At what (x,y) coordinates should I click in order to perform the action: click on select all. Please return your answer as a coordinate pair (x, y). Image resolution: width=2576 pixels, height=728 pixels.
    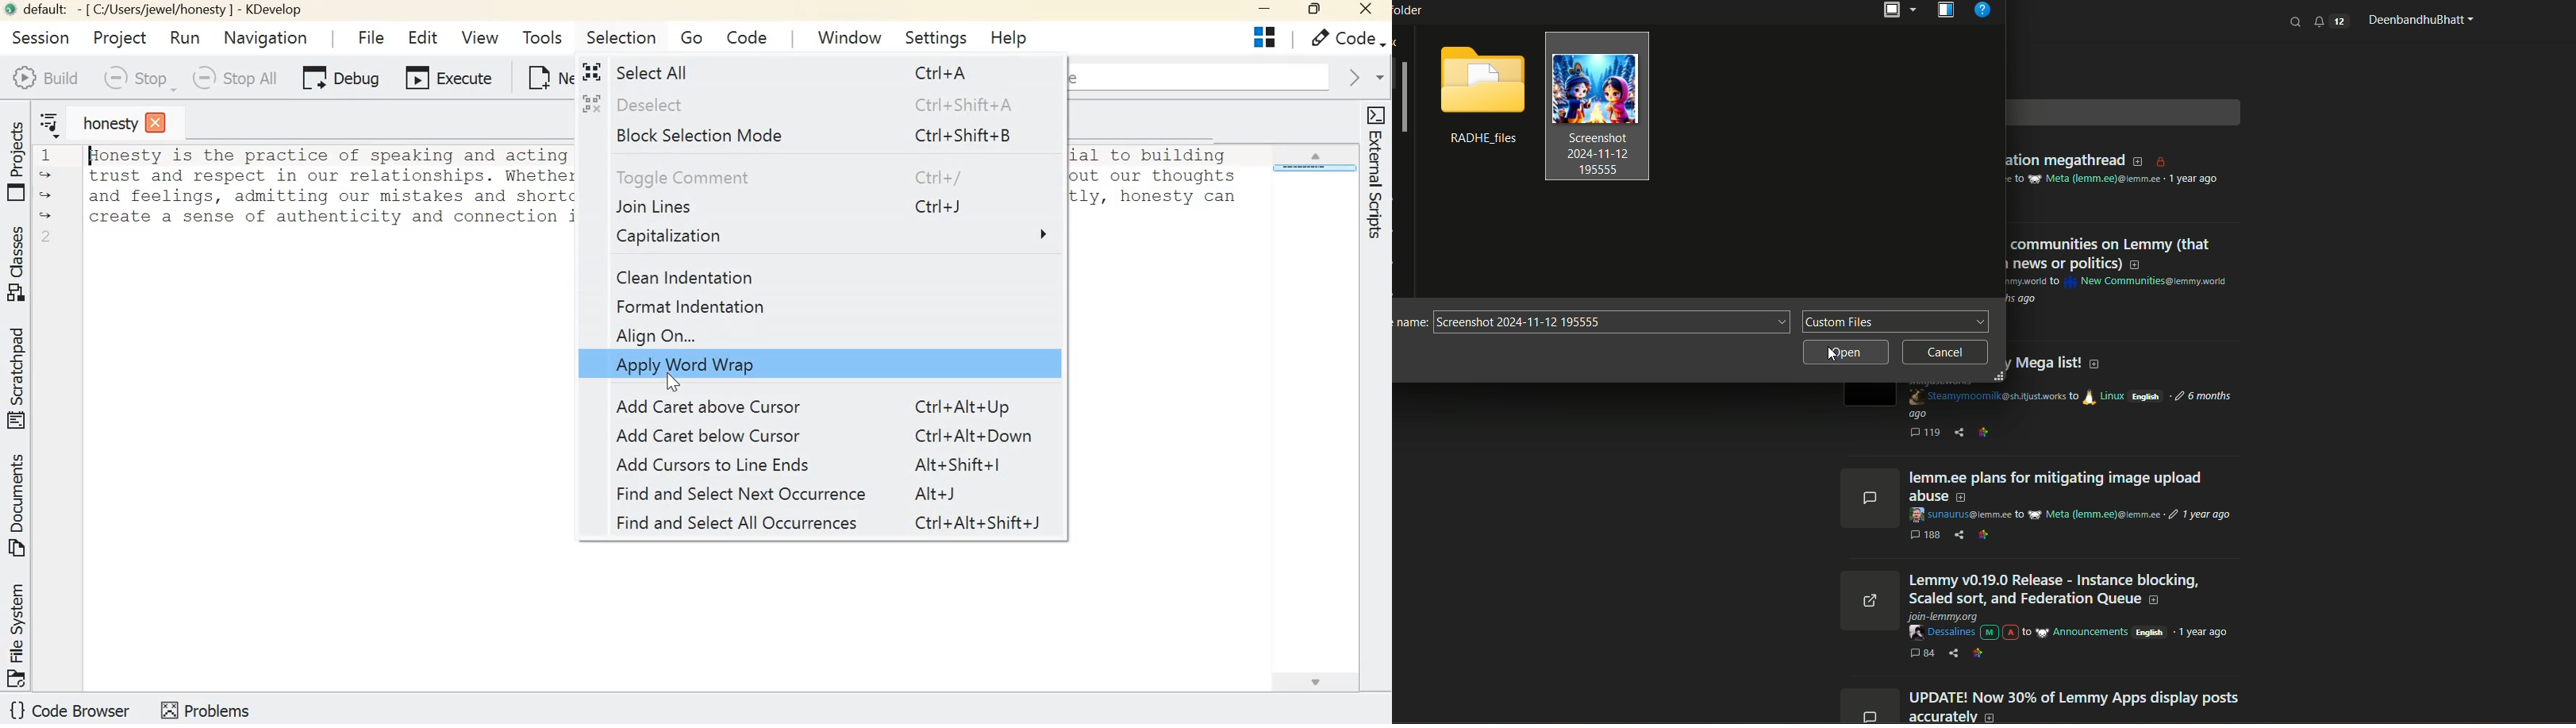
    Looking at the image, I should click on (785, 71).